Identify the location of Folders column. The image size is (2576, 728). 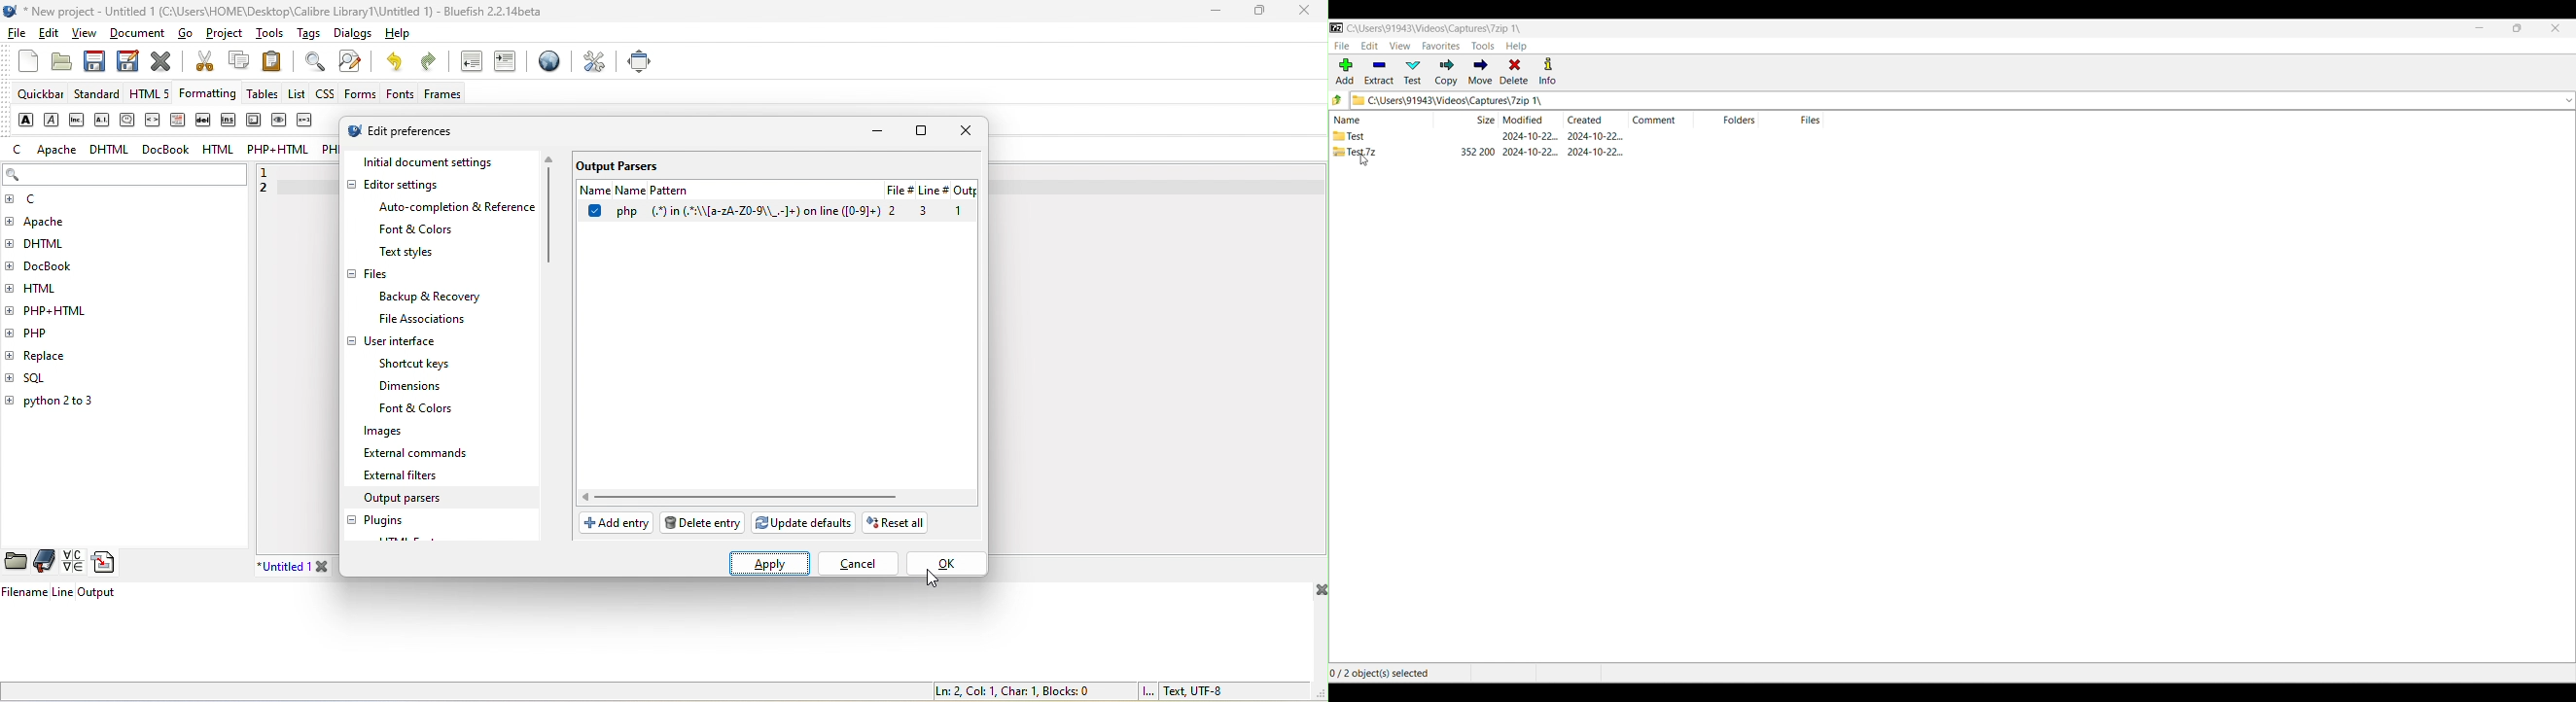
(1731, 119).